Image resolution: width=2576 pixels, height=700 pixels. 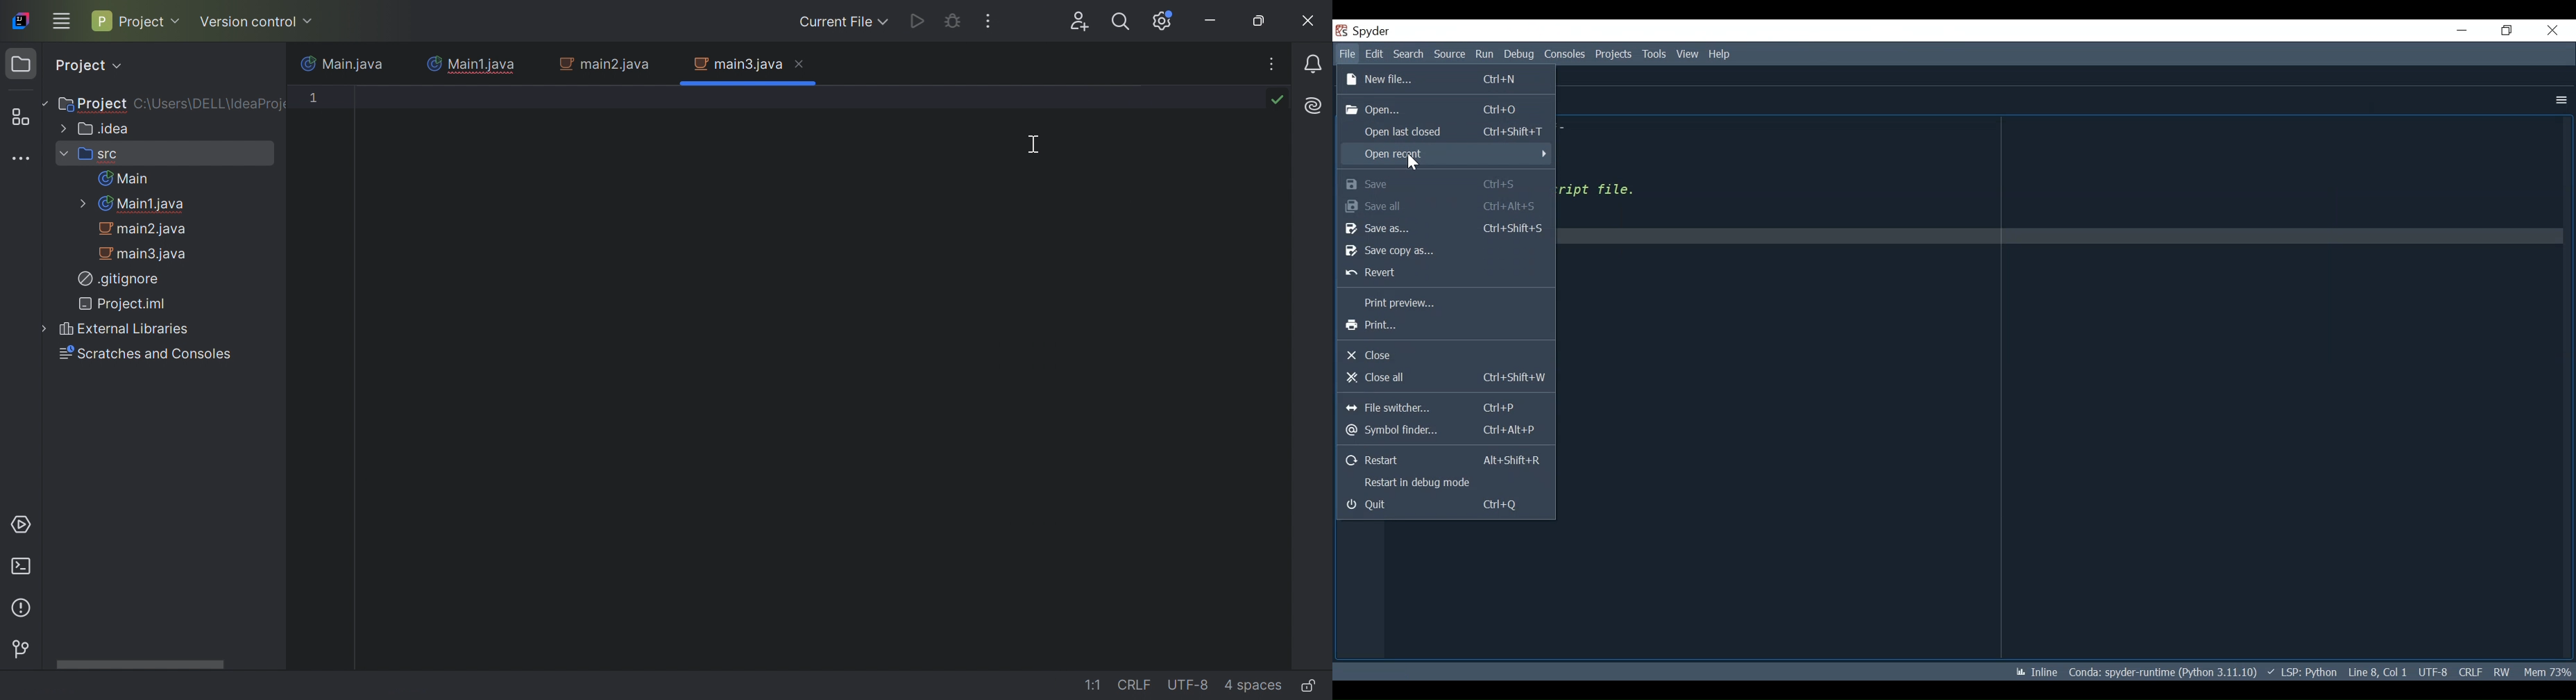 What do you see at coordinates (1444, 506) in the screenshot?
I see `Quit` at bounding box center [1444, 506].